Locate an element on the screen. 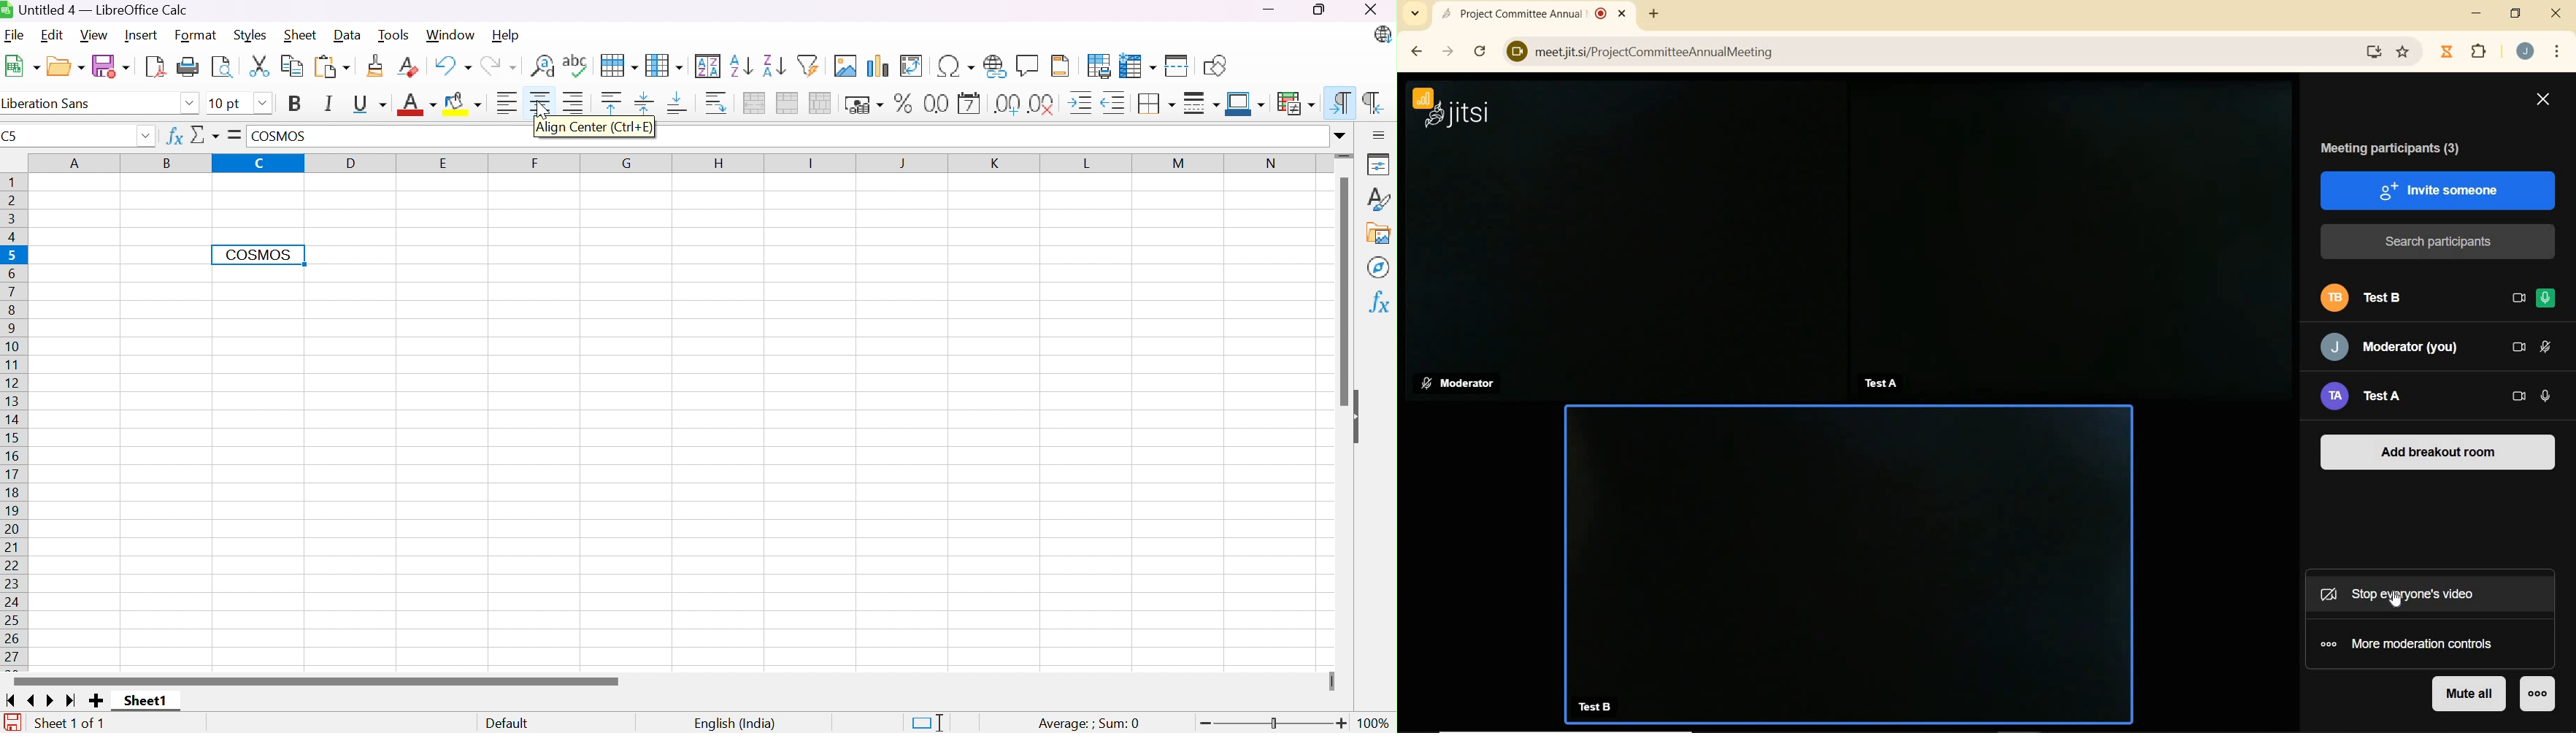  ADD NEW TAB is located at coordinates (1653, 13).